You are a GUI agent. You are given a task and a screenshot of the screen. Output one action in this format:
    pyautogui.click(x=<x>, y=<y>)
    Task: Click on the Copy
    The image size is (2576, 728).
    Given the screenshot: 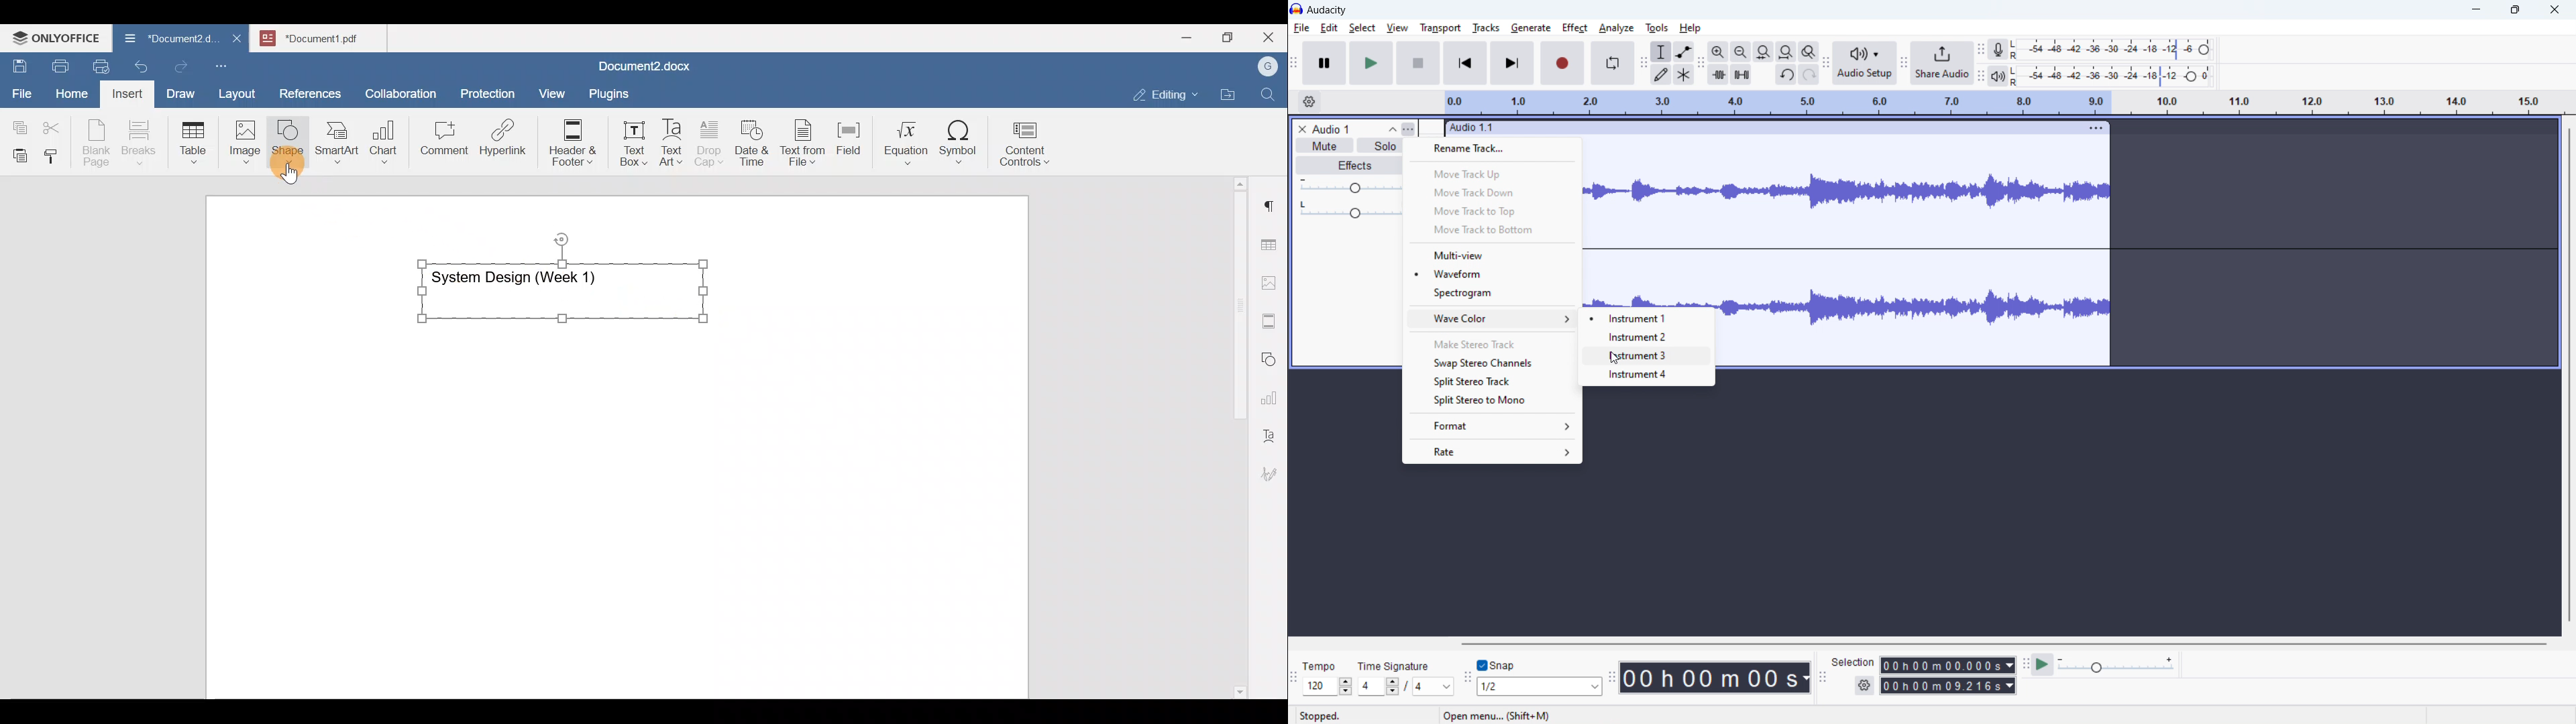 What is the action you would take?
    pyautogui.click(x=17, y=123)
    